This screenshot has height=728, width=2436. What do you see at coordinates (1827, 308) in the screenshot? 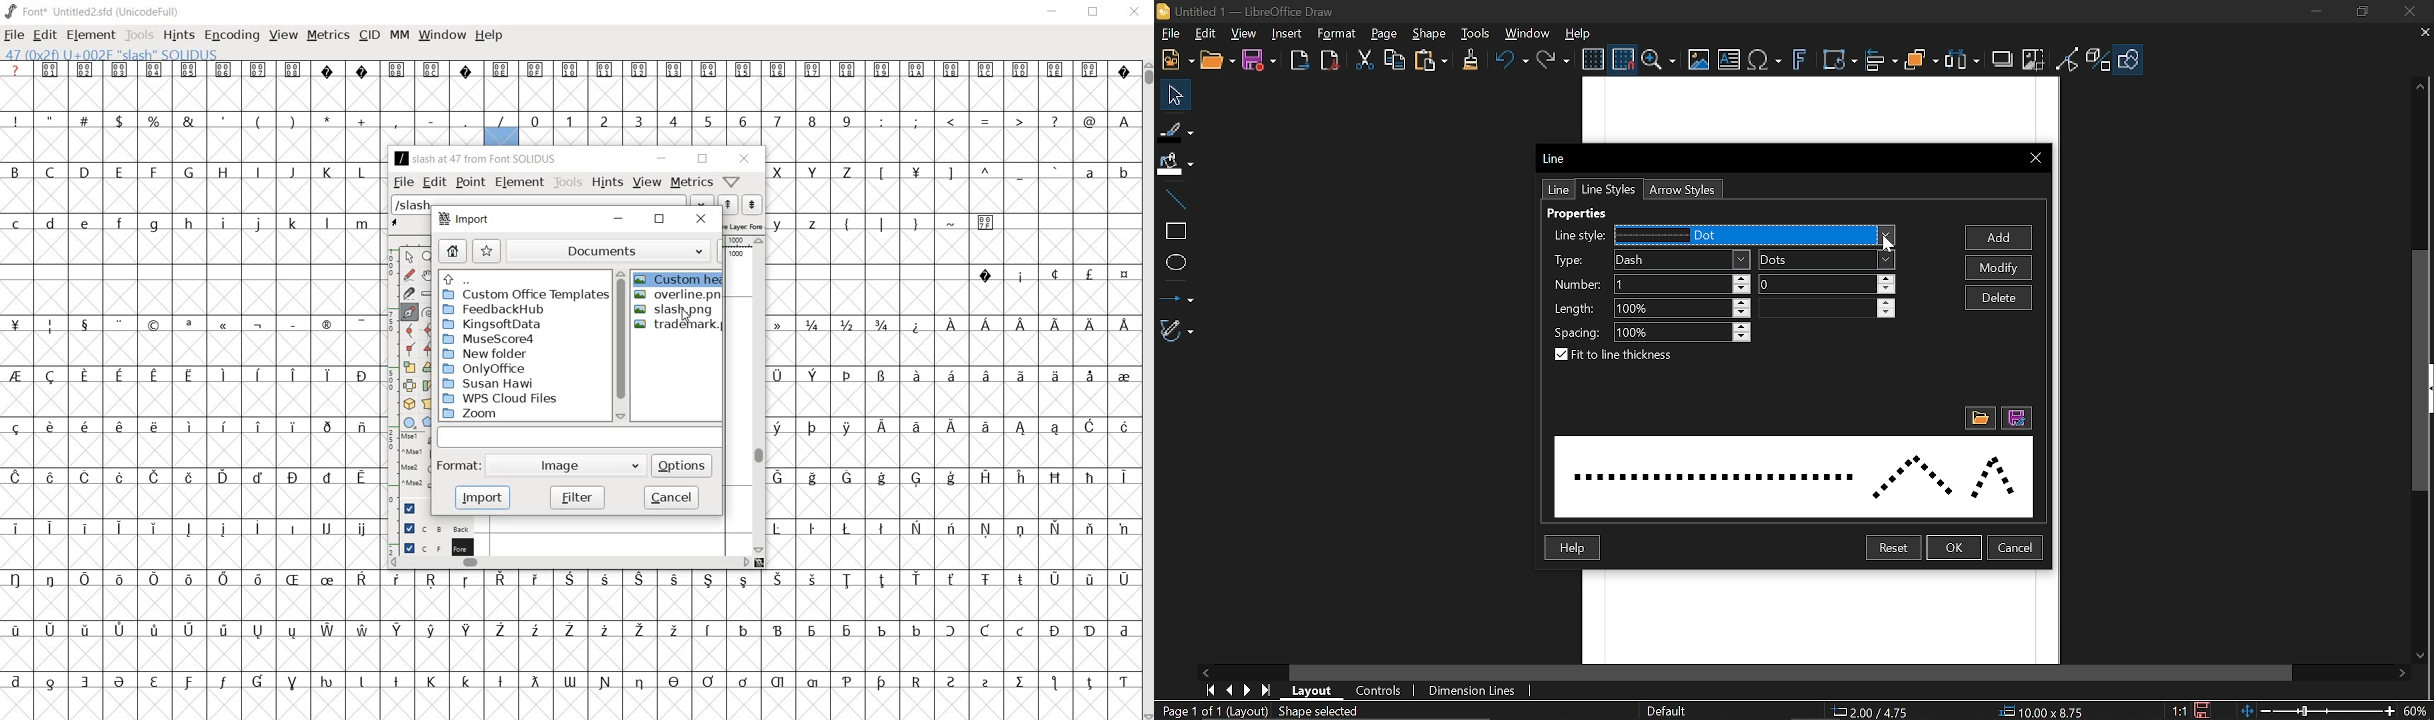
I see `Lenght` at bounding box center [1827, 308].